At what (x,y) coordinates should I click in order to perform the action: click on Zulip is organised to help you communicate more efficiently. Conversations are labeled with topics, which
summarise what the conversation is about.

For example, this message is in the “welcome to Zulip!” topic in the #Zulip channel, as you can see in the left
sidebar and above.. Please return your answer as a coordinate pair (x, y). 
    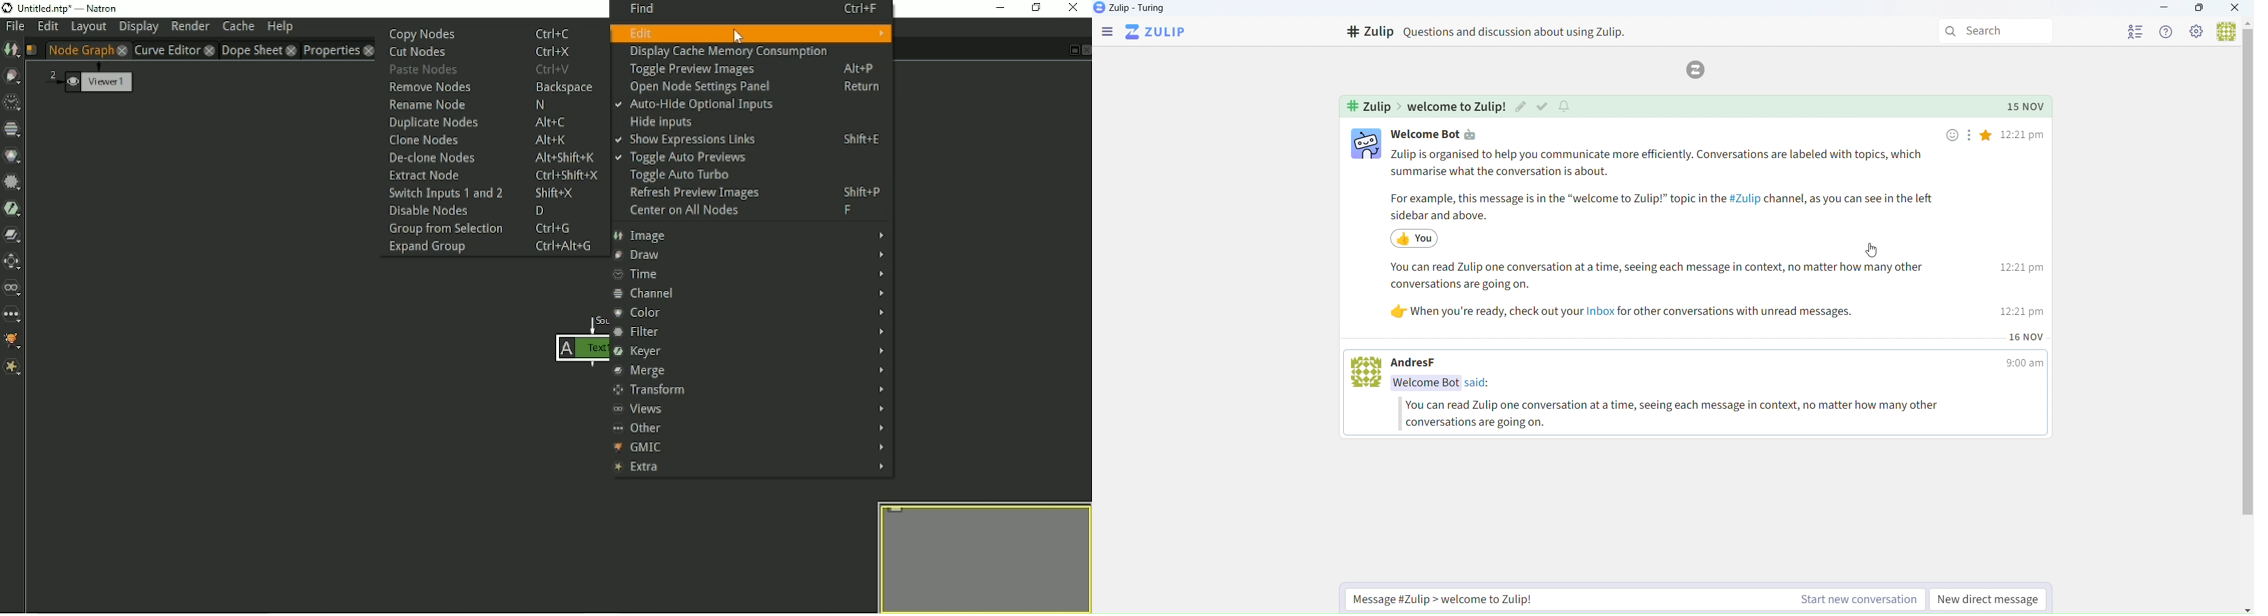
    Looking at the image, I should click on (1667, 185).